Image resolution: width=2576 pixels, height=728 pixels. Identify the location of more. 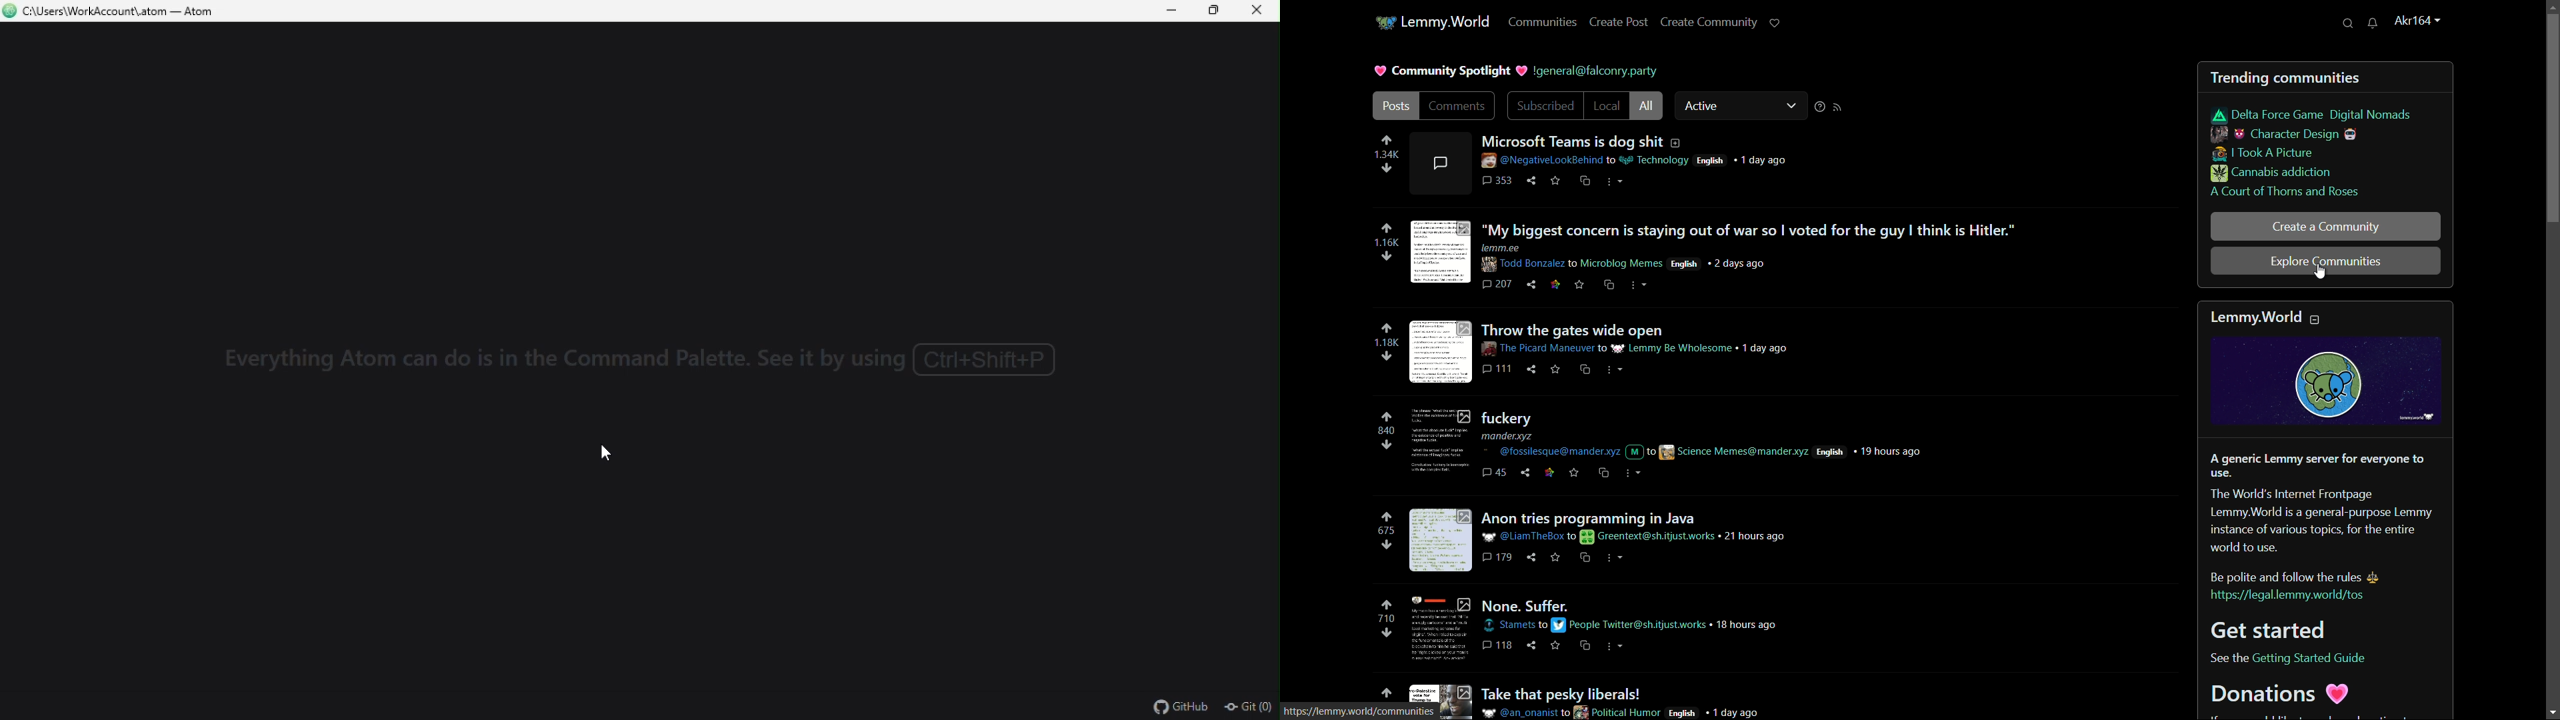
(1636, 285).